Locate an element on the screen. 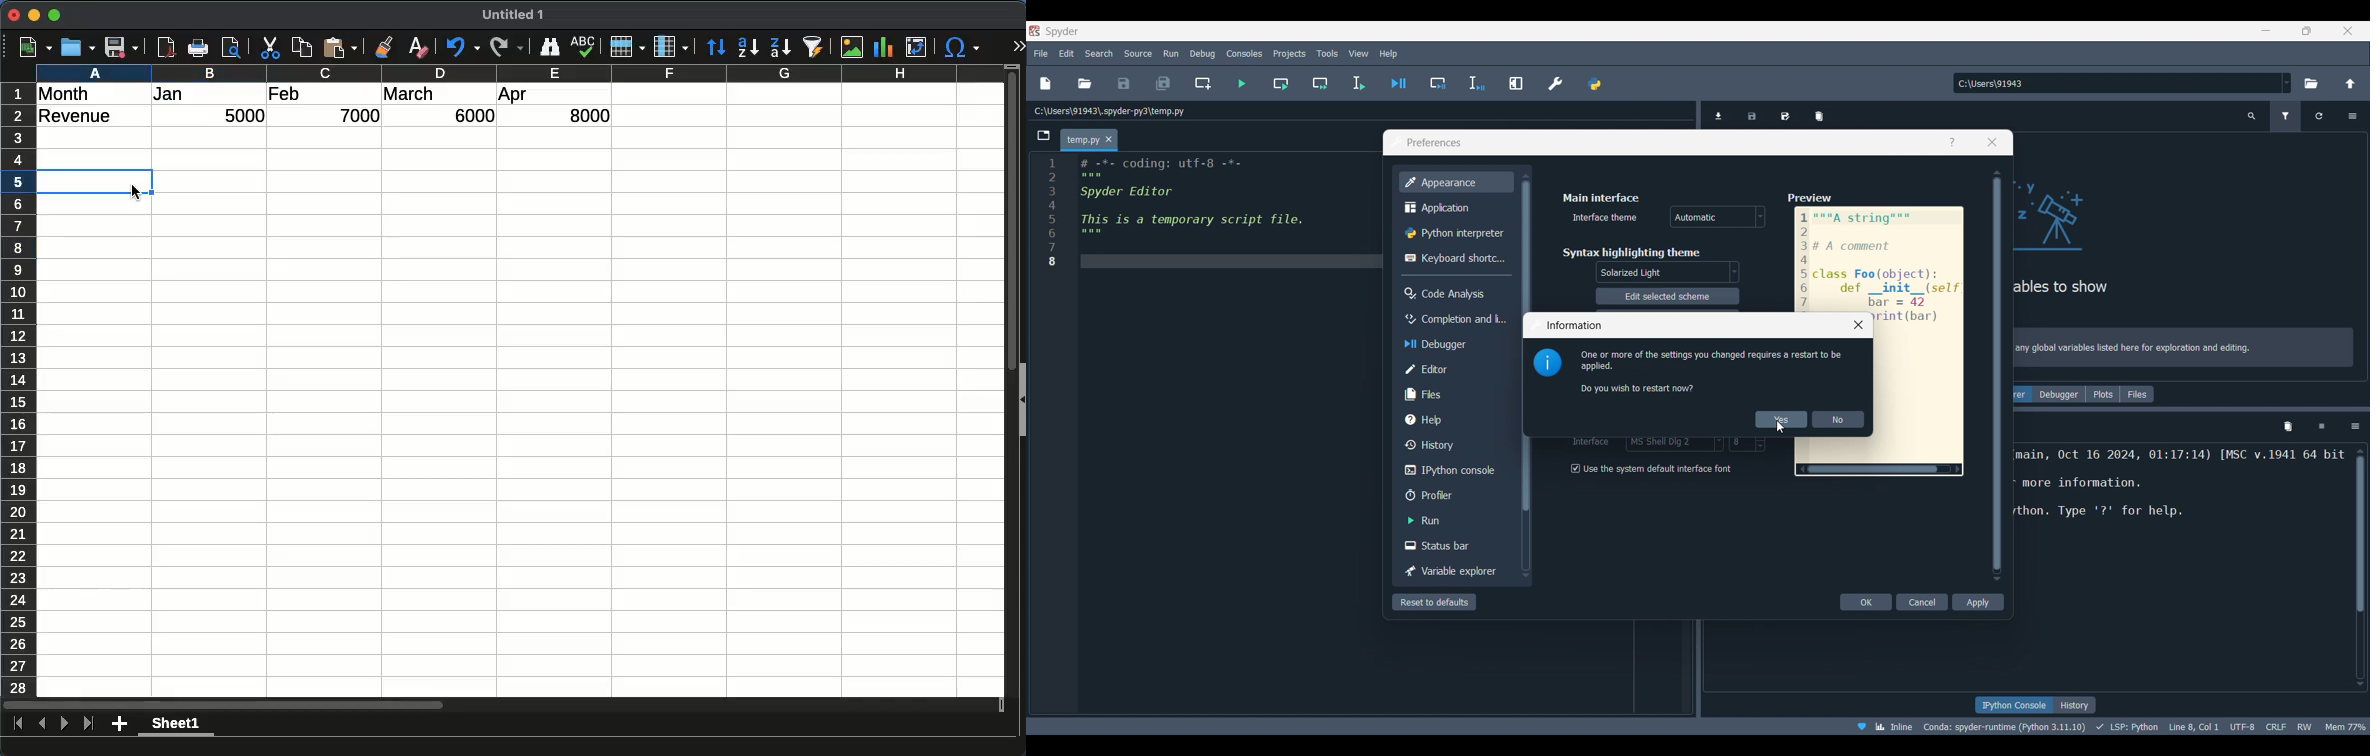  font size is located at coordinates (1748, 444).